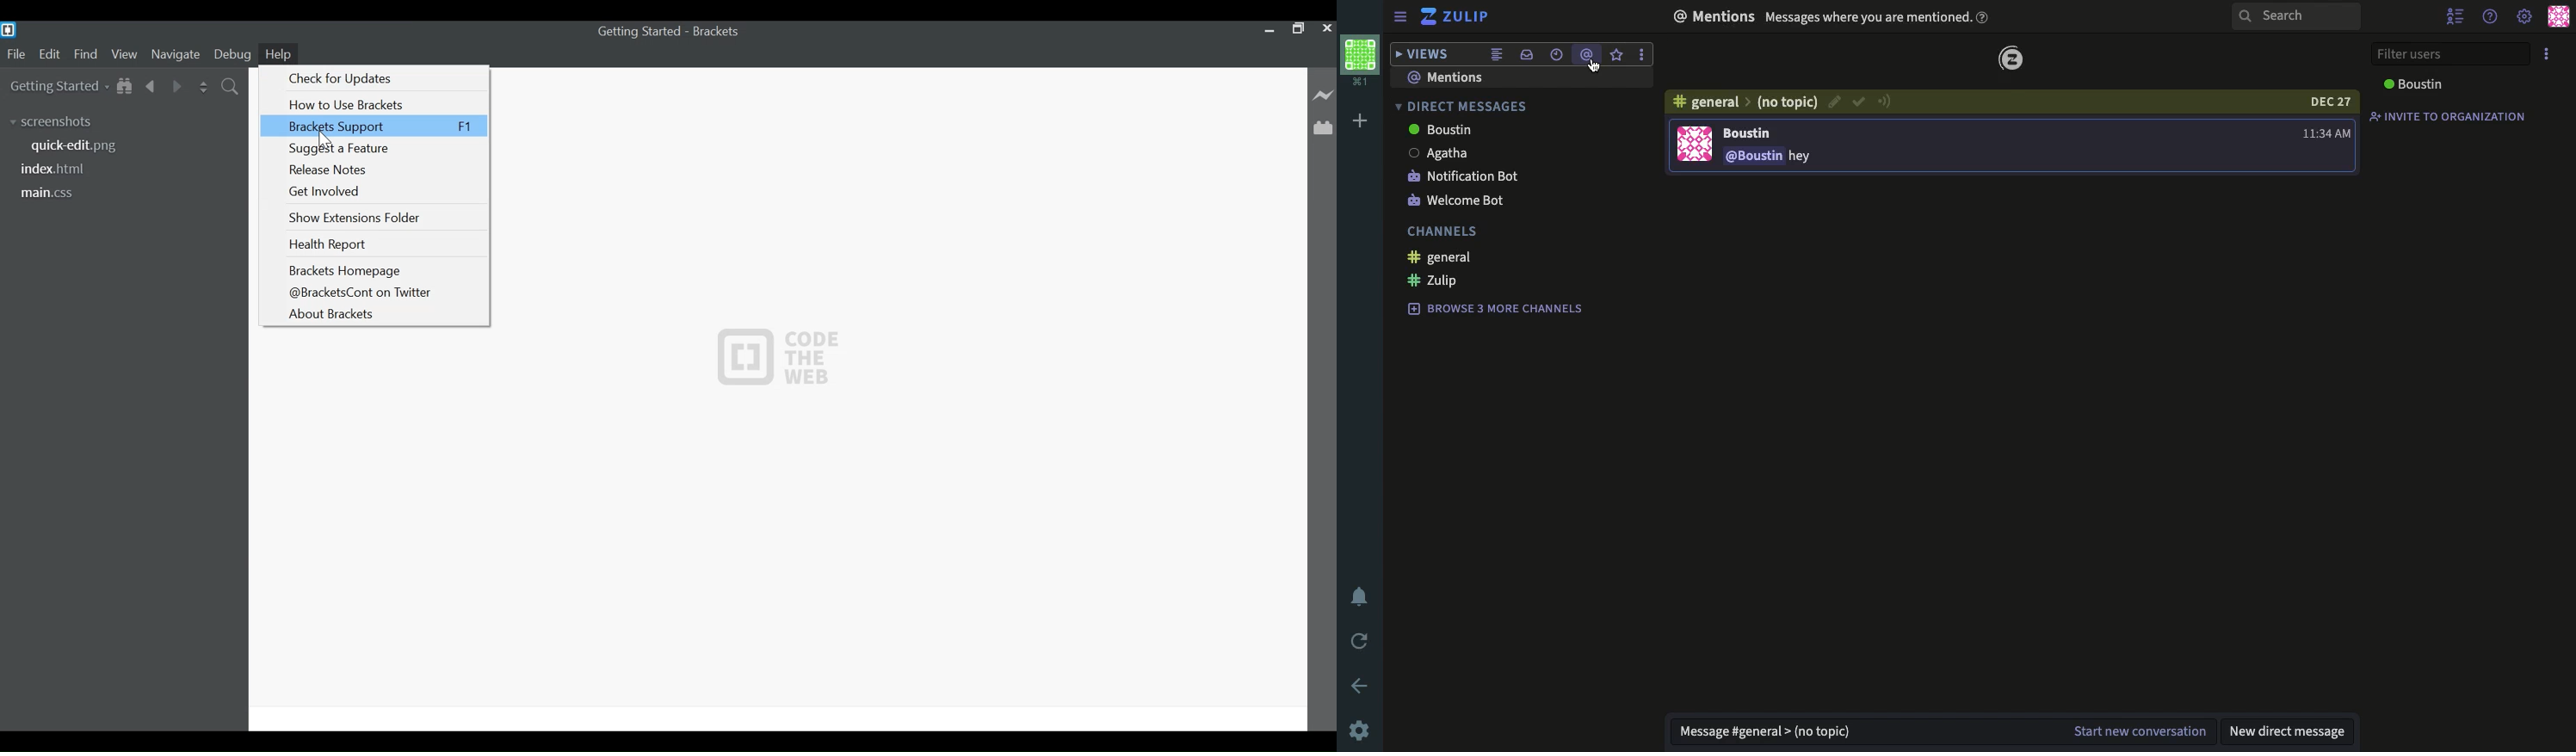 The height and width of the screenshot is (756, 2576). Describe the element at coordinates (57, 169) in the screenshot. I see `index html File` at that location.